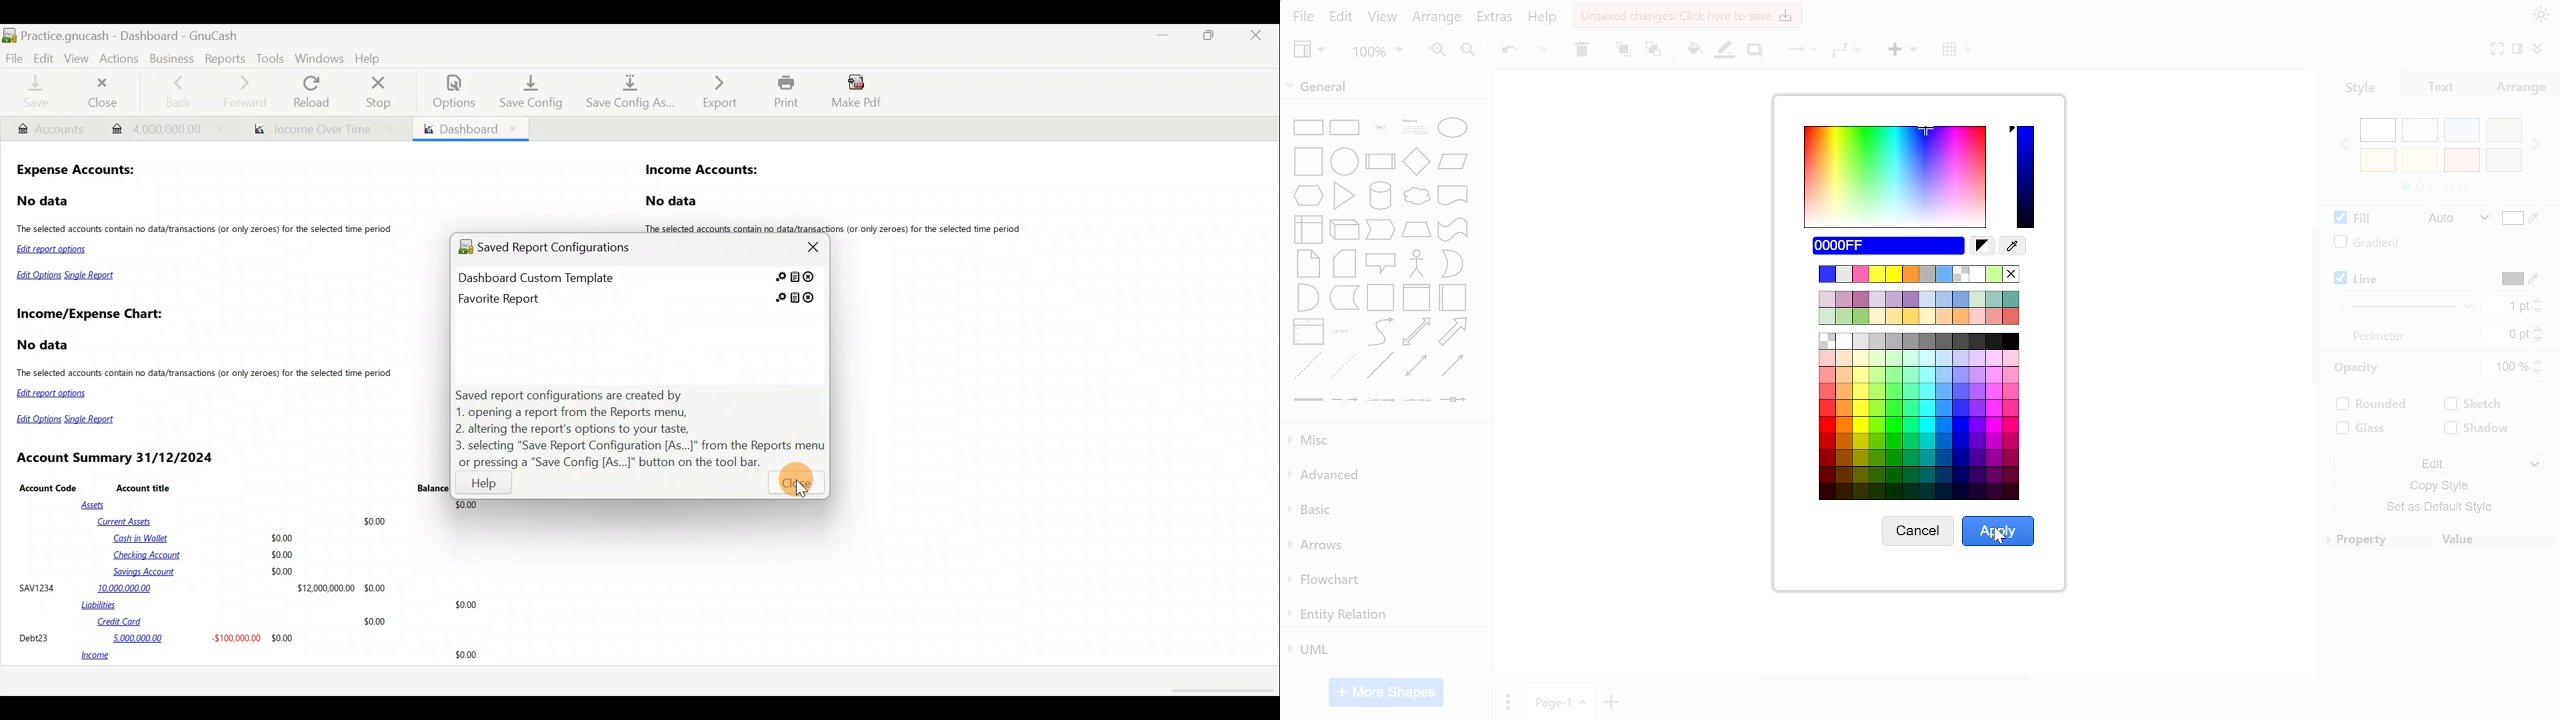  What do you see at coordinates (2377, 539) in the screenshot?
I see `property` at bounding box center [2377, 539].